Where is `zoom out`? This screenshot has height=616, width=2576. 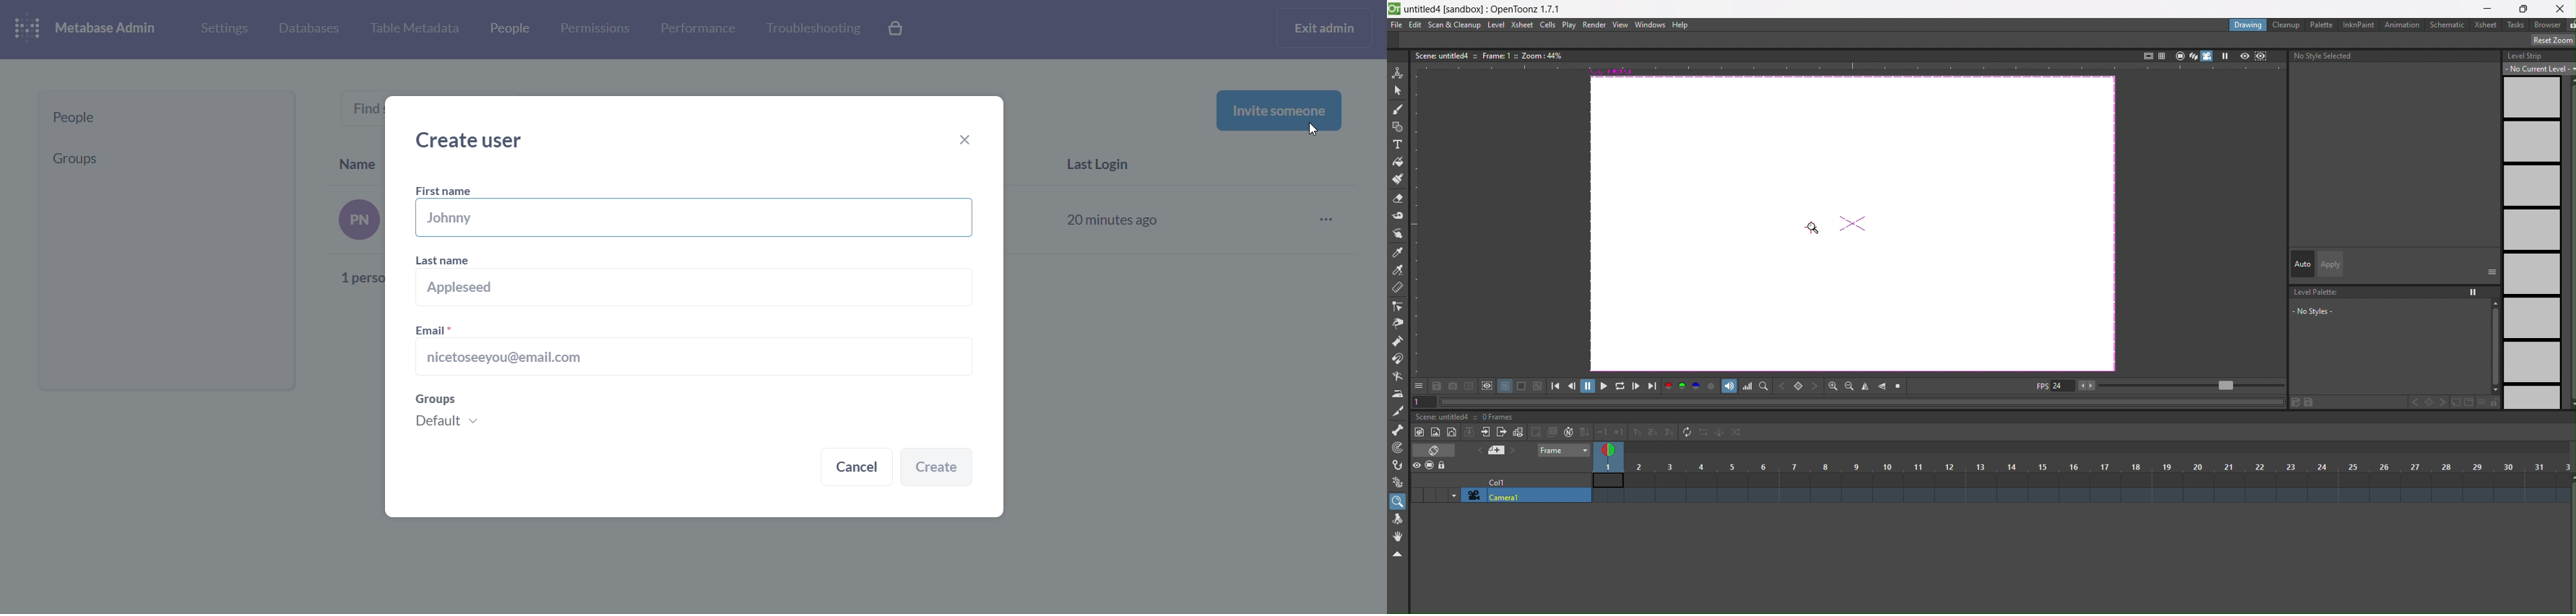
zoom out is located at coordinates (1849, 385).